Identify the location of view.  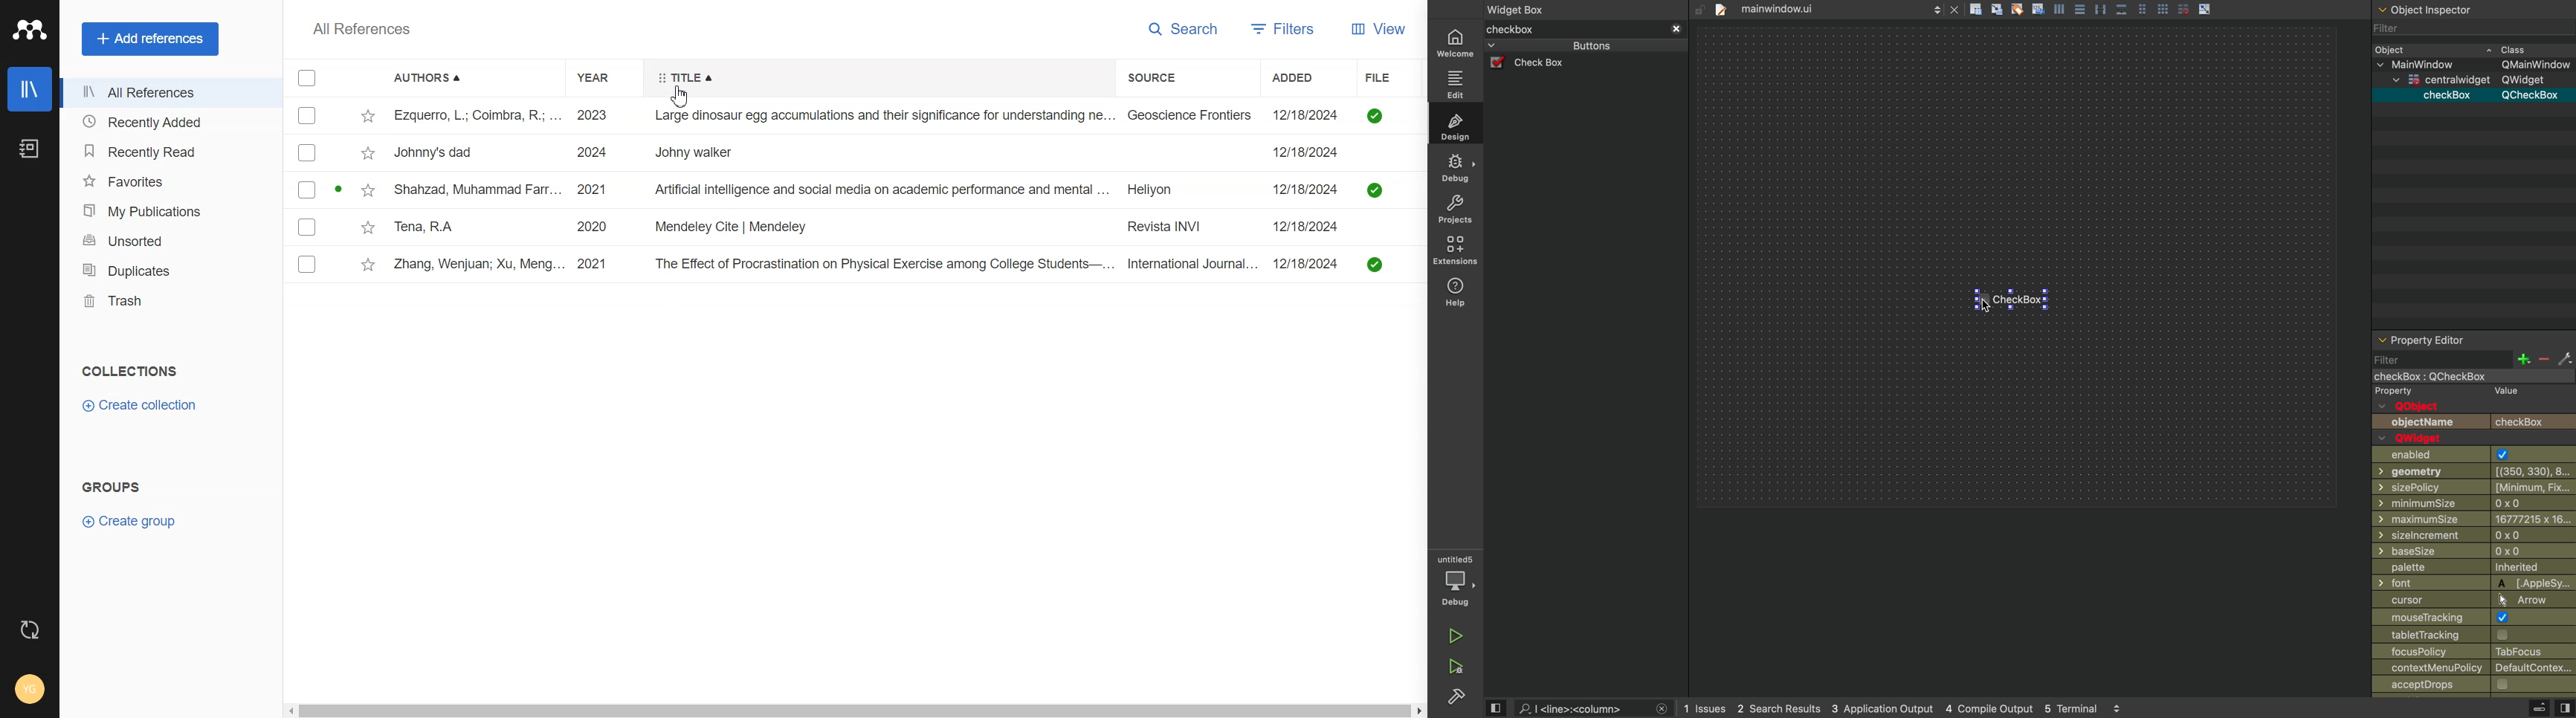
(1496, 708).